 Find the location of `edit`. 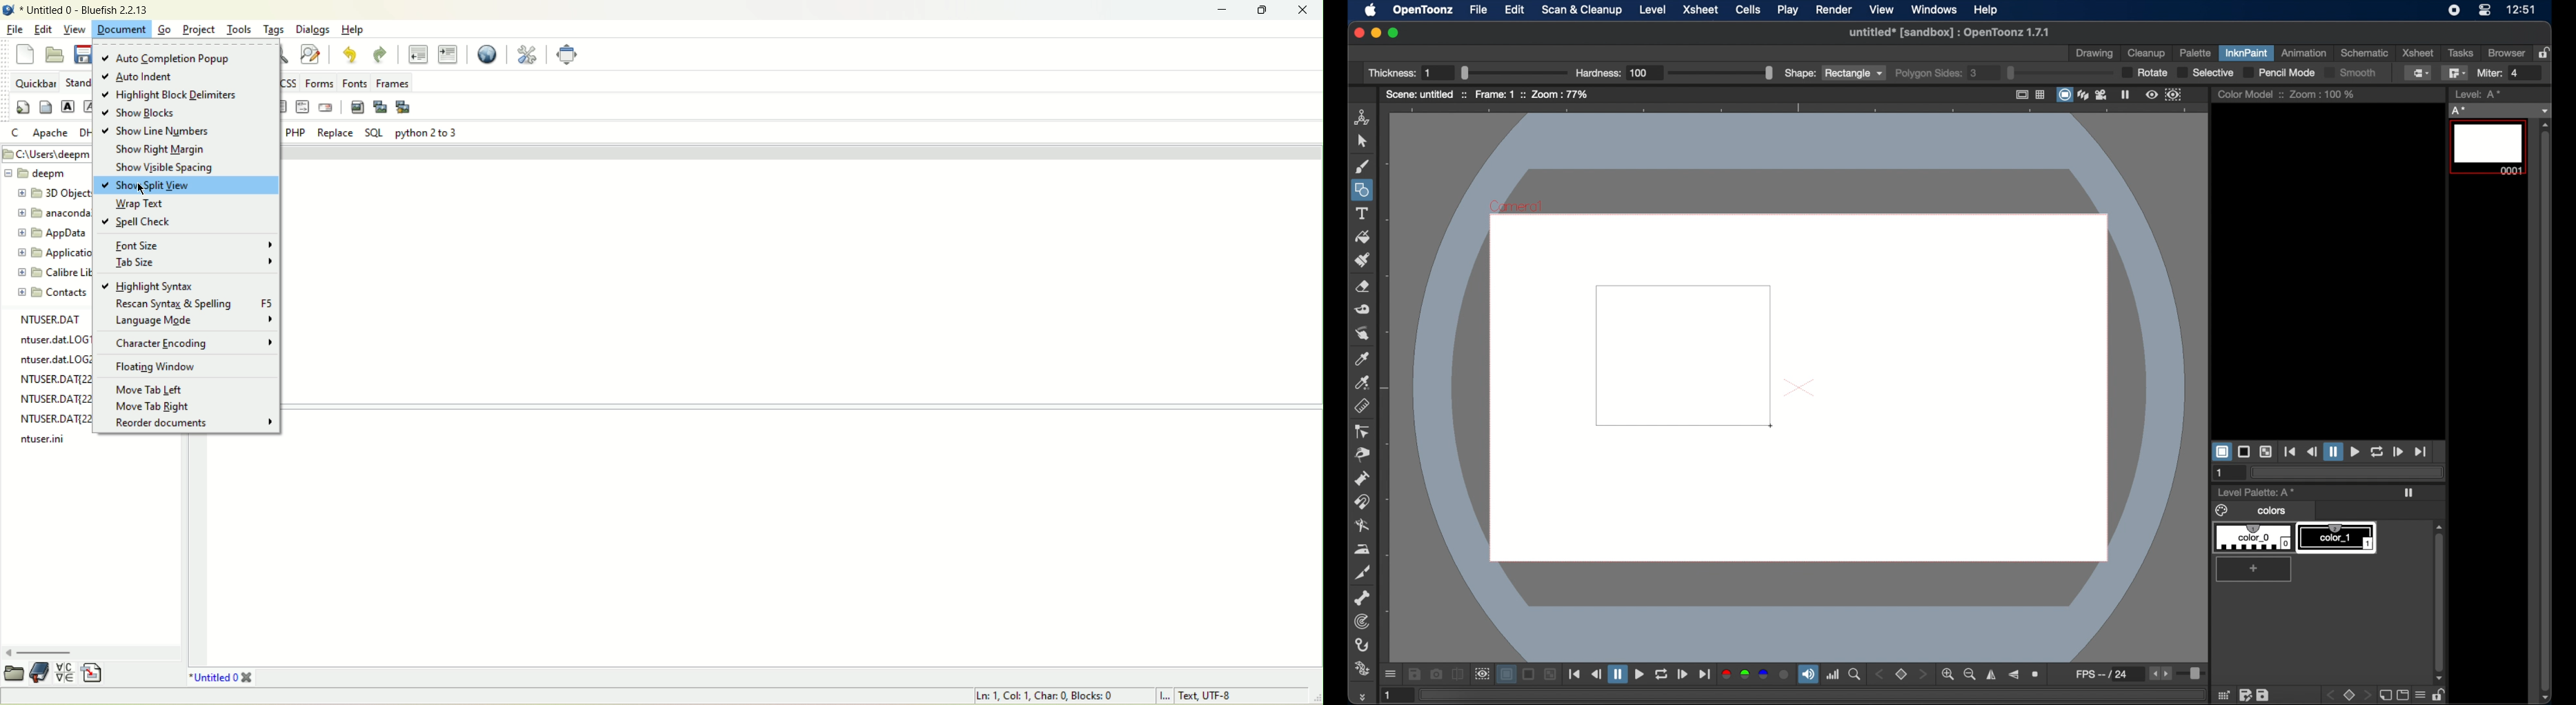

edit is located at coordinates (43, 29).